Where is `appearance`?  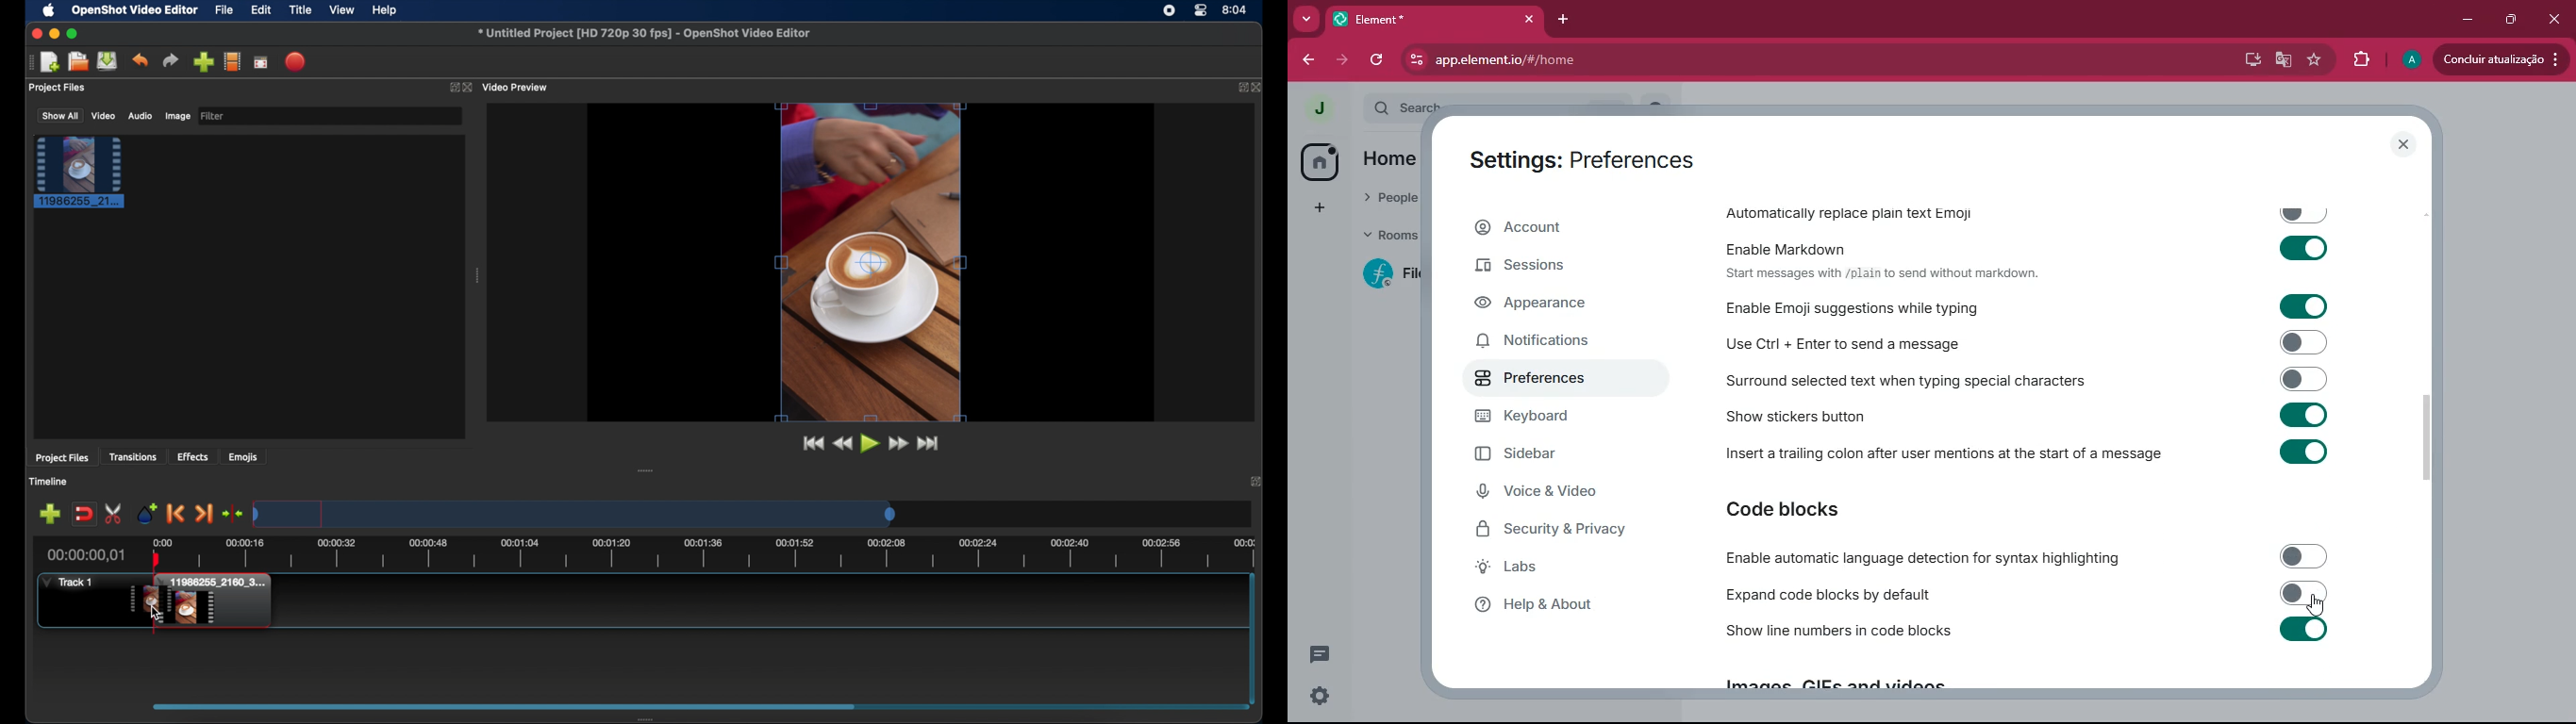
appearance is located at coordinates (1564, 304).